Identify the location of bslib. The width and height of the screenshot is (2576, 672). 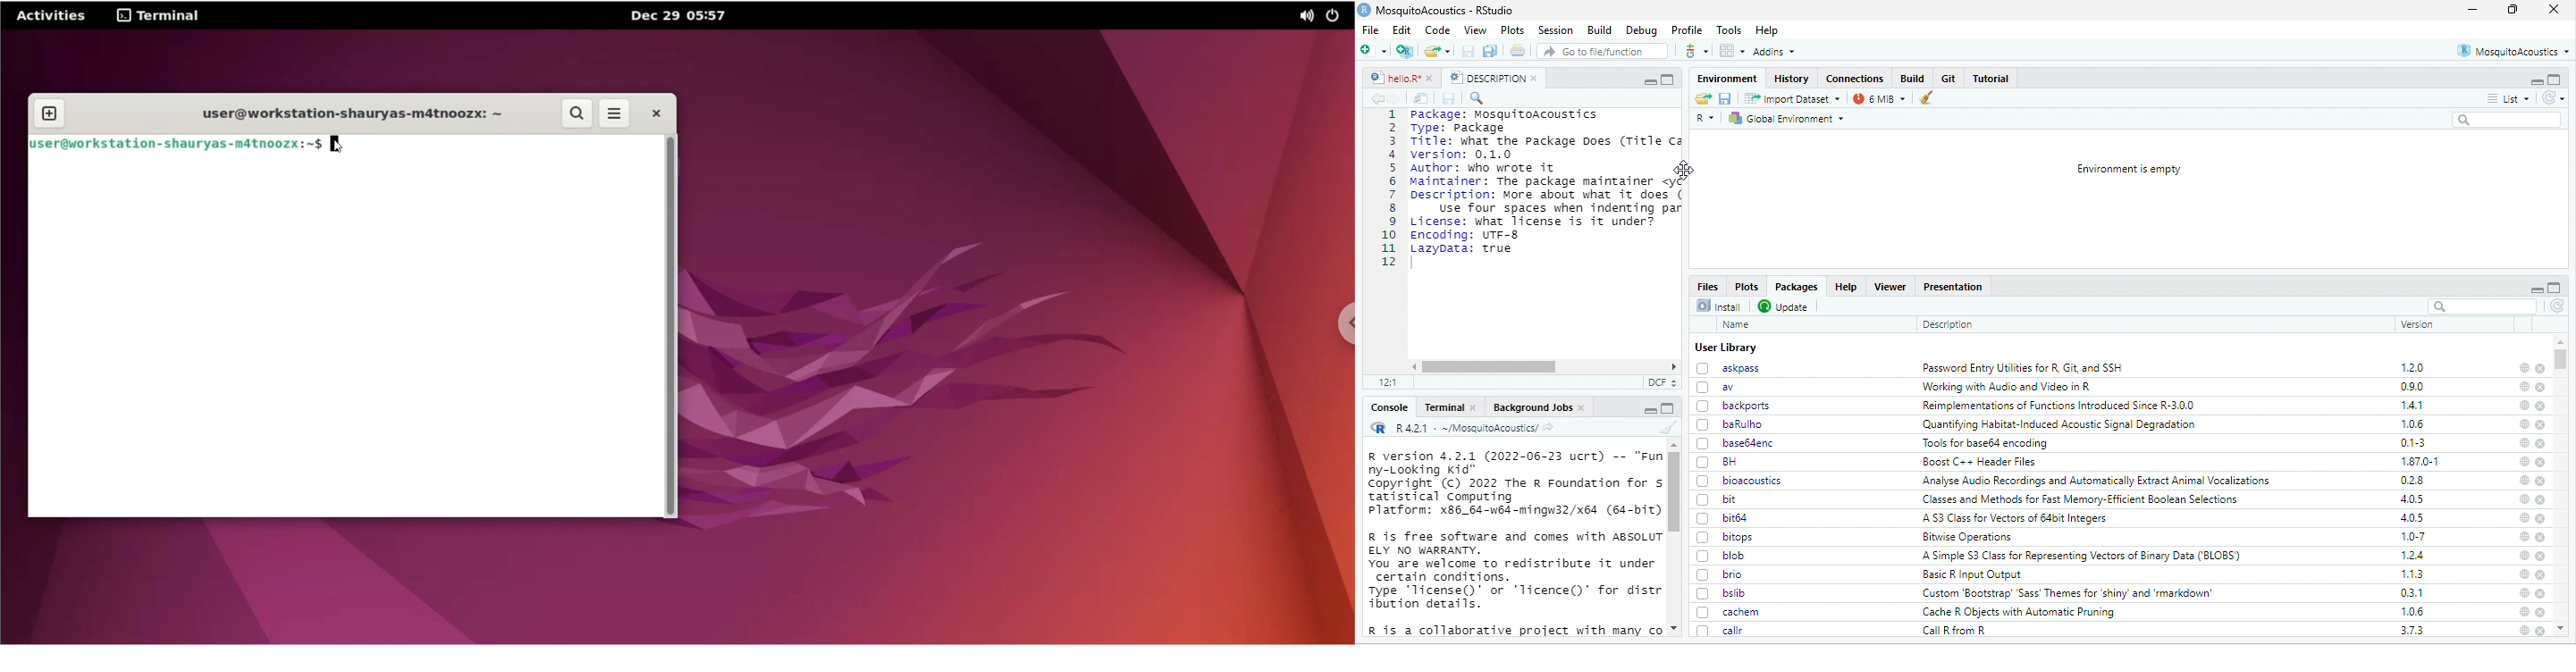
(1722, 592).